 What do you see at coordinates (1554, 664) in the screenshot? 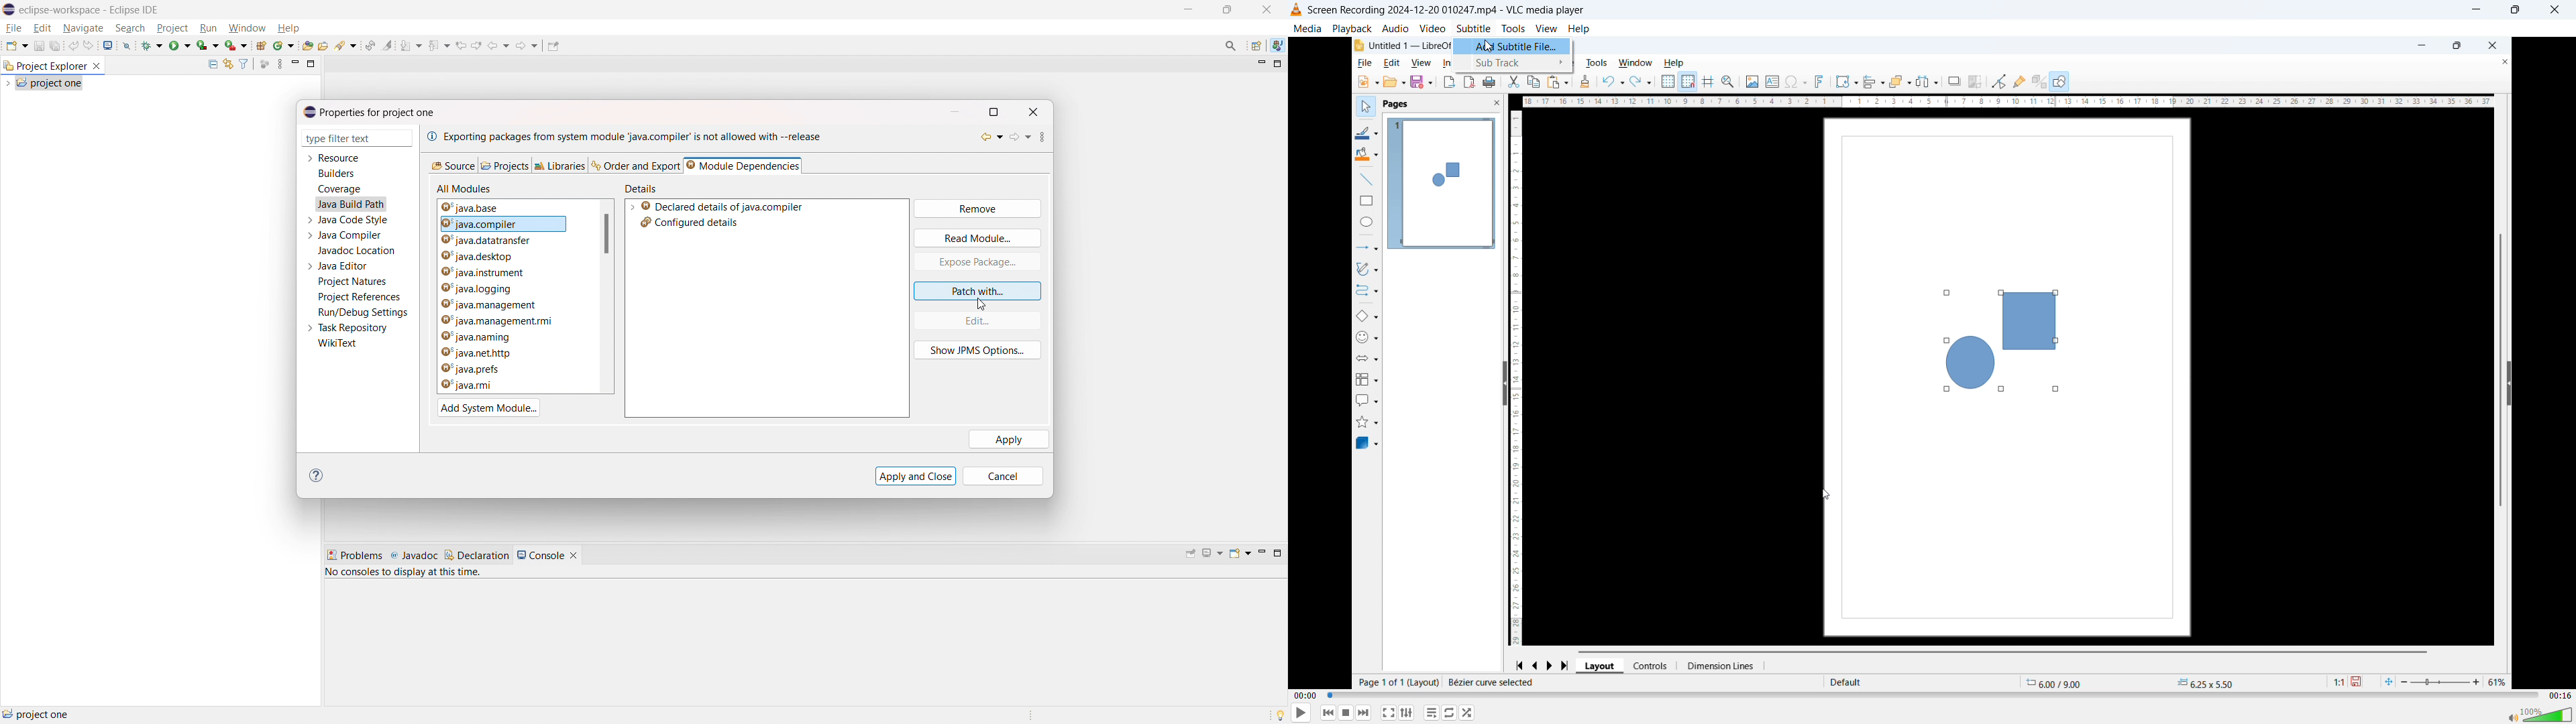
I see `next page` at bounding box center [1554, 664].